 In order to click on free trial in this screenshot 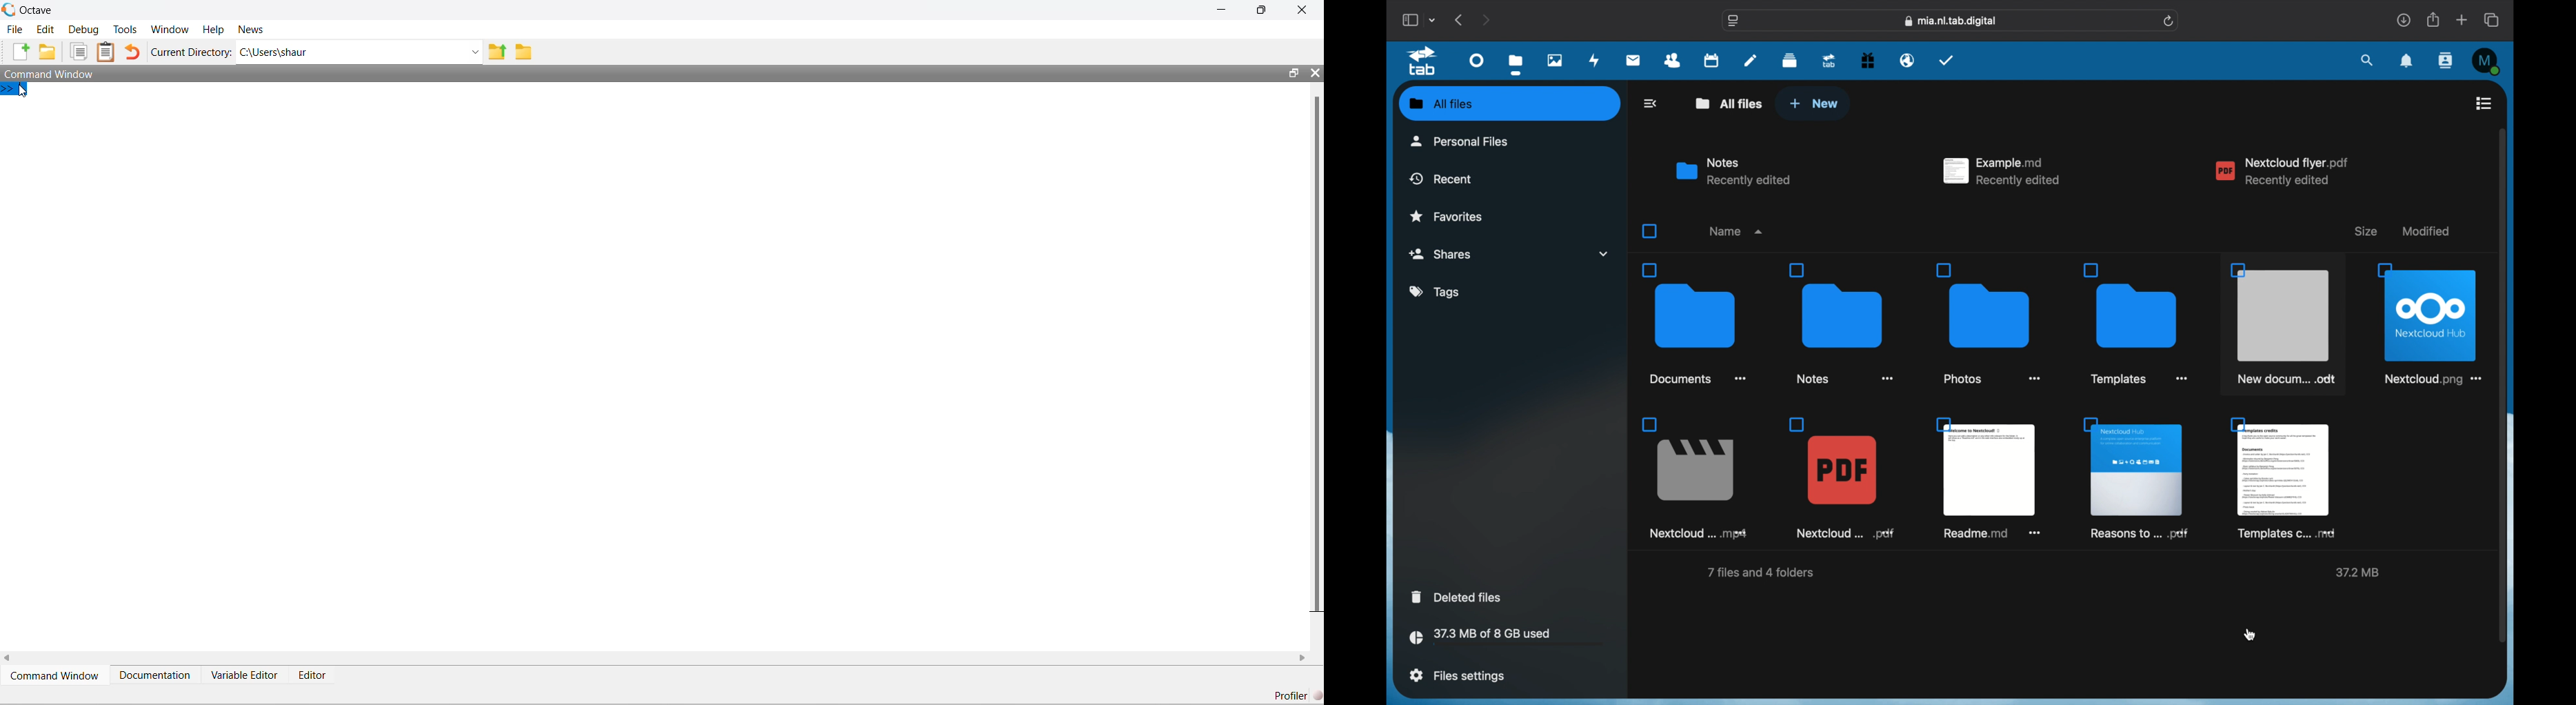, I will do `click(1868, 61)`.